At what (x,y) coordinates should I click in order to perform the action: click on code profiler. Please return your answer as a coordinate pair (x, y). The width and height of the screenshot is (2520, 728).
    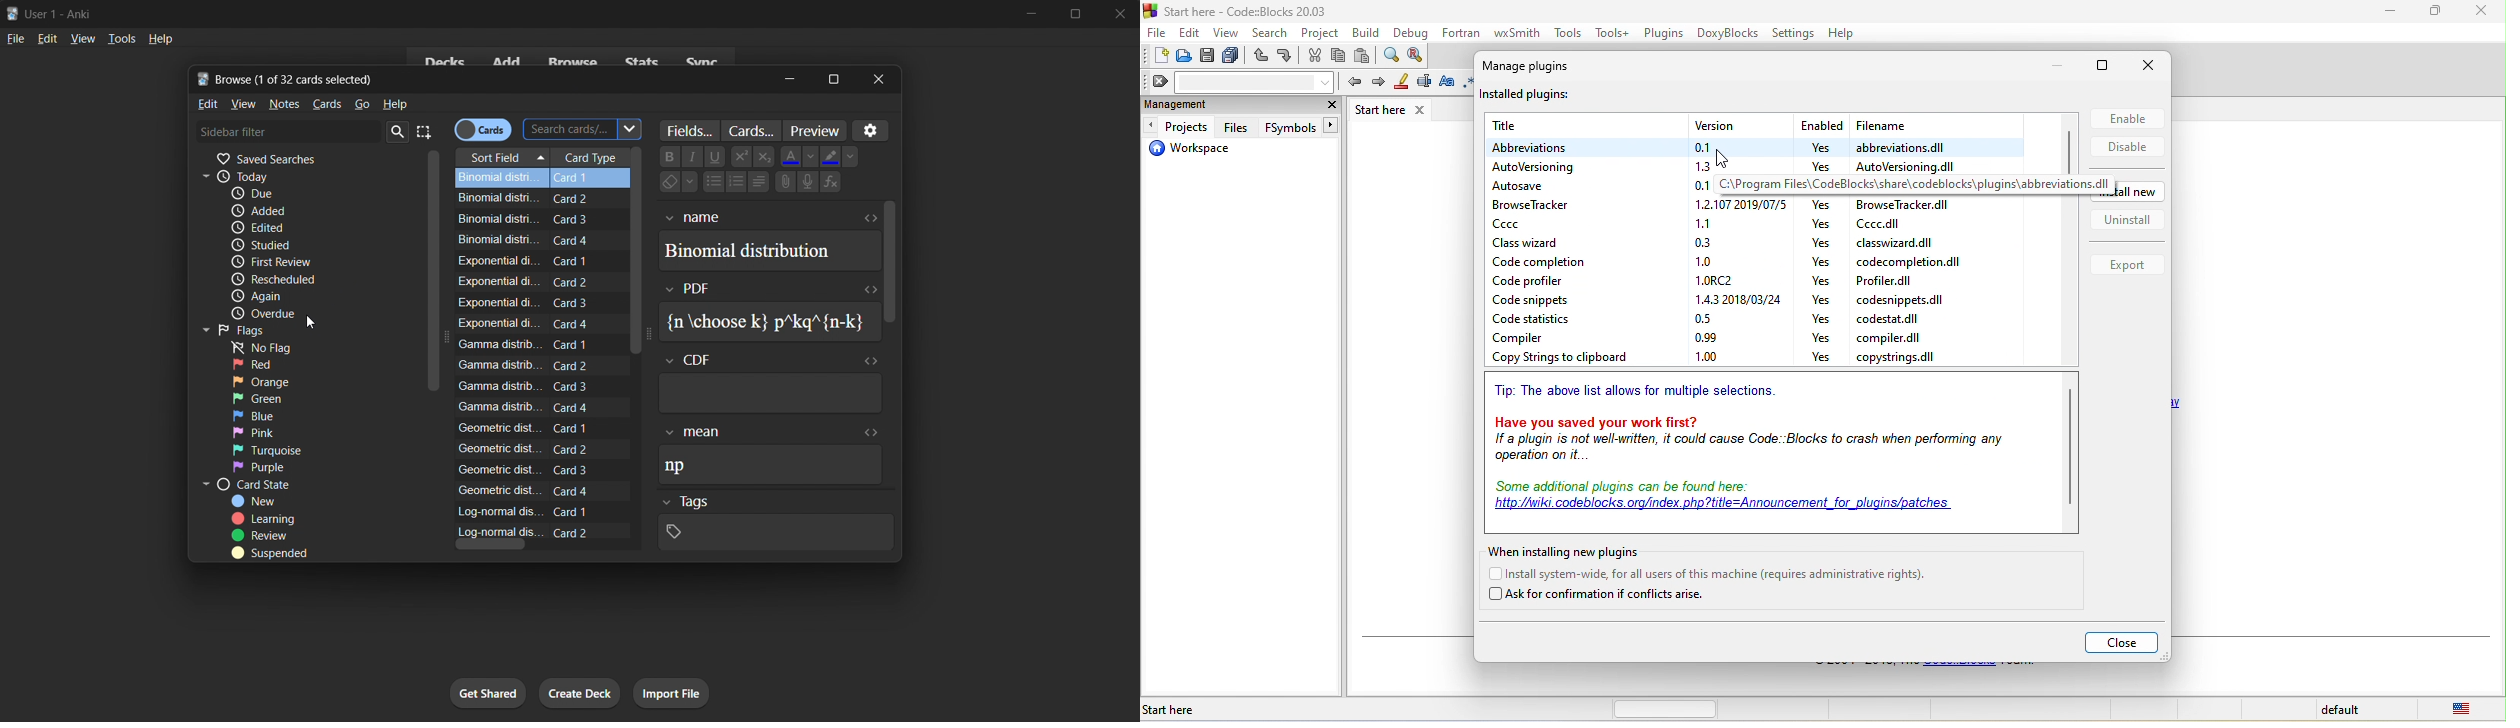
    Looking at the image, I should click on (1537, 280).